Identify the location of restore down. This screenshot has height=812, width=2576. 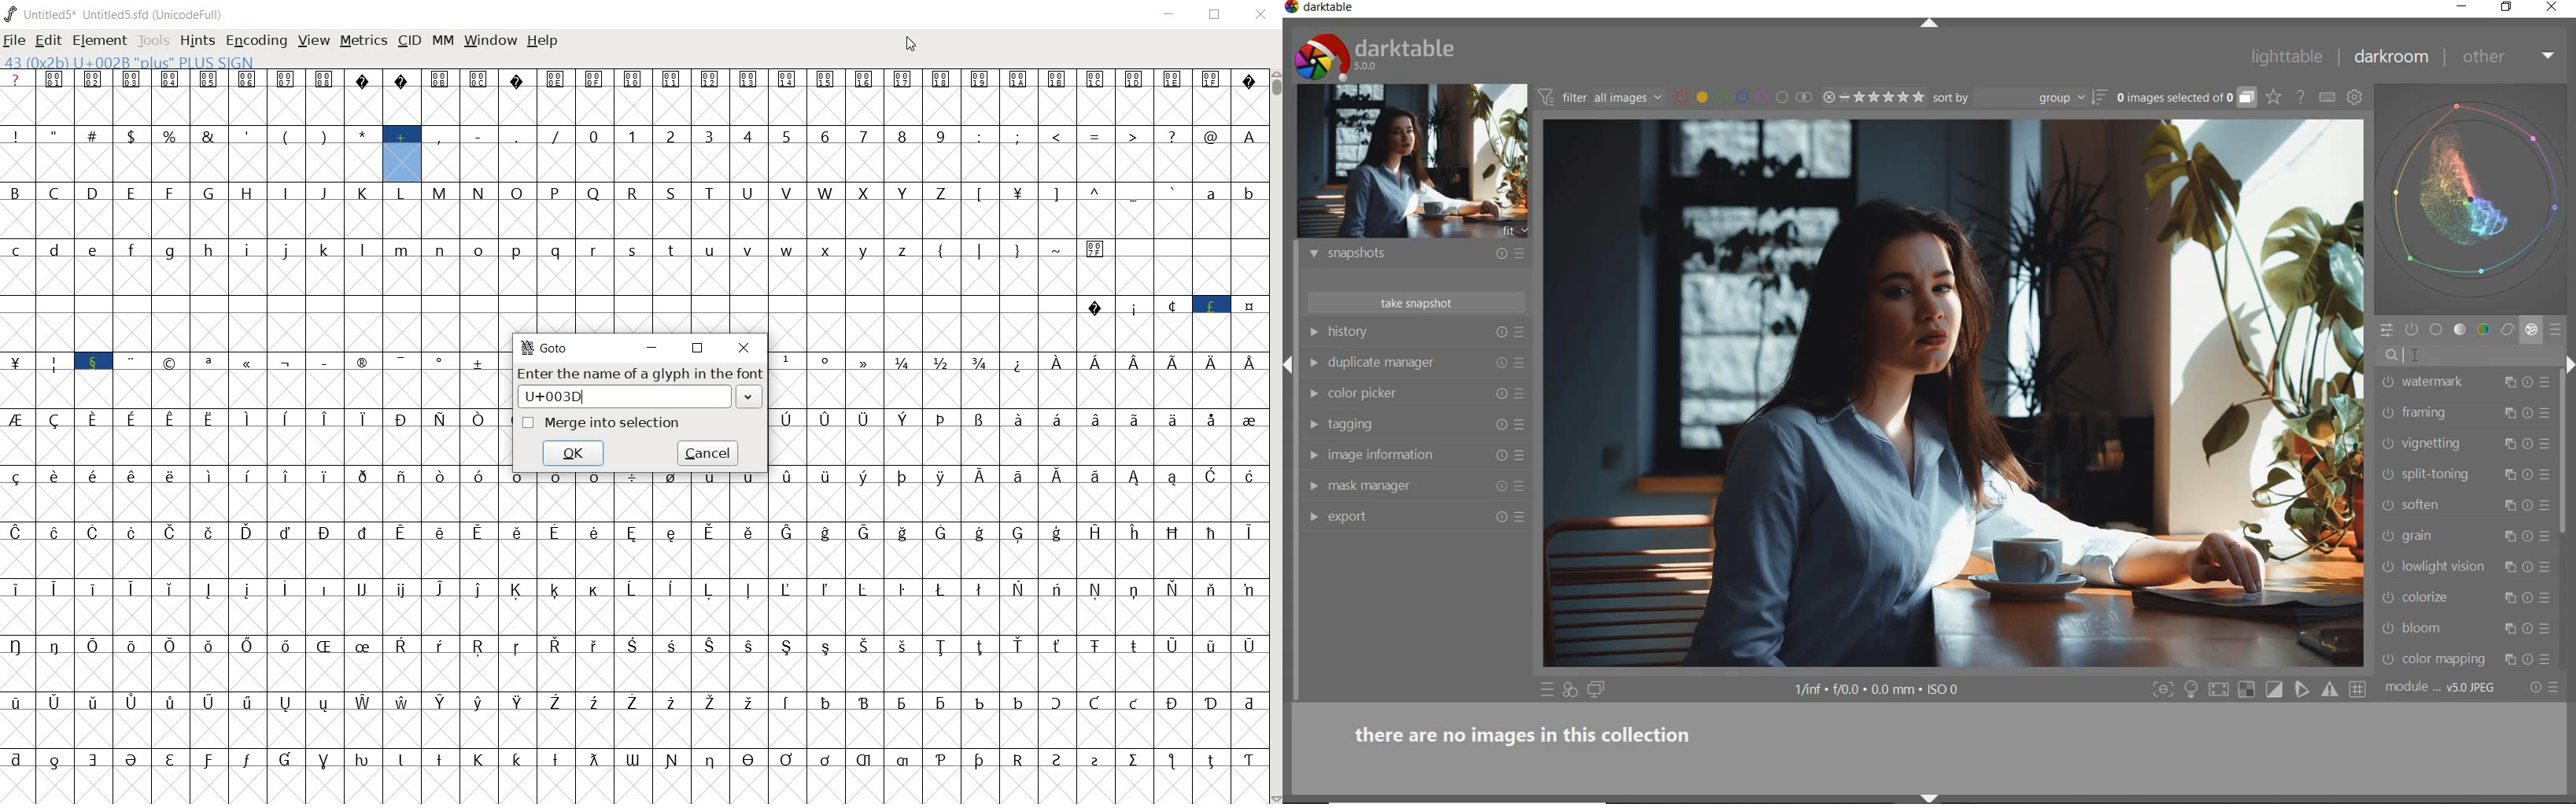
(1213, 16).